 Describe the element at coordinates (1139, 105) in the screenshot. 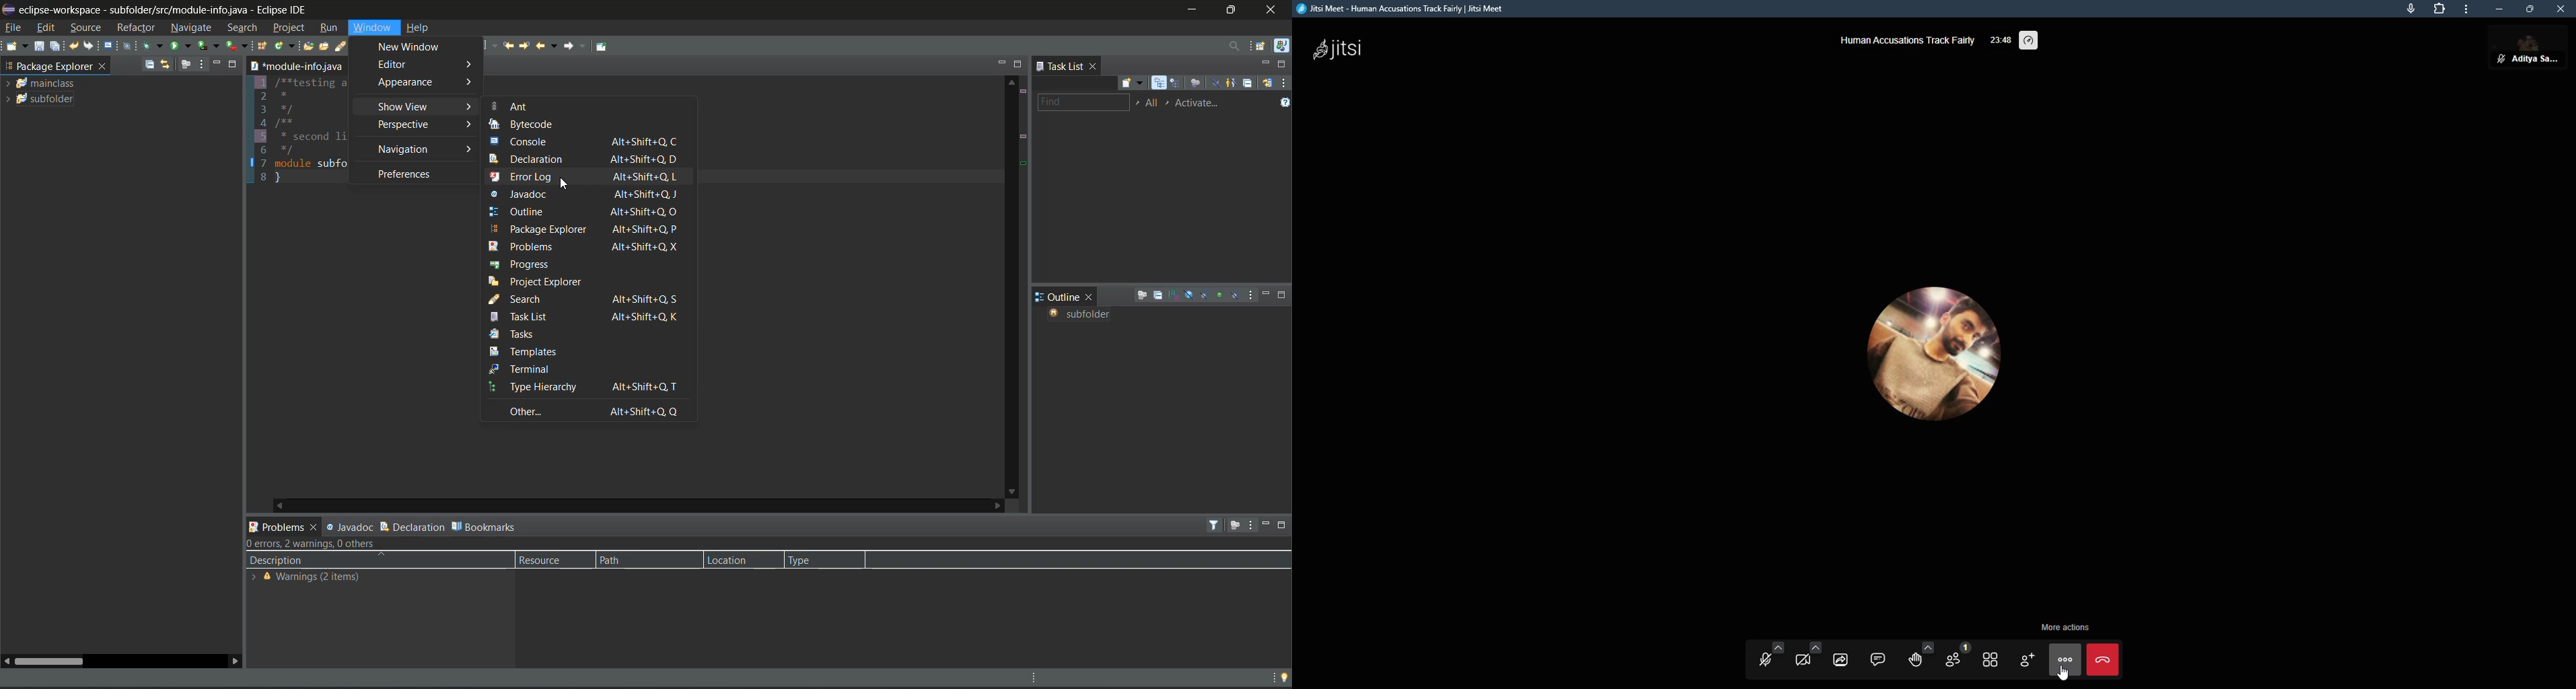

I see `select working set` at that location.